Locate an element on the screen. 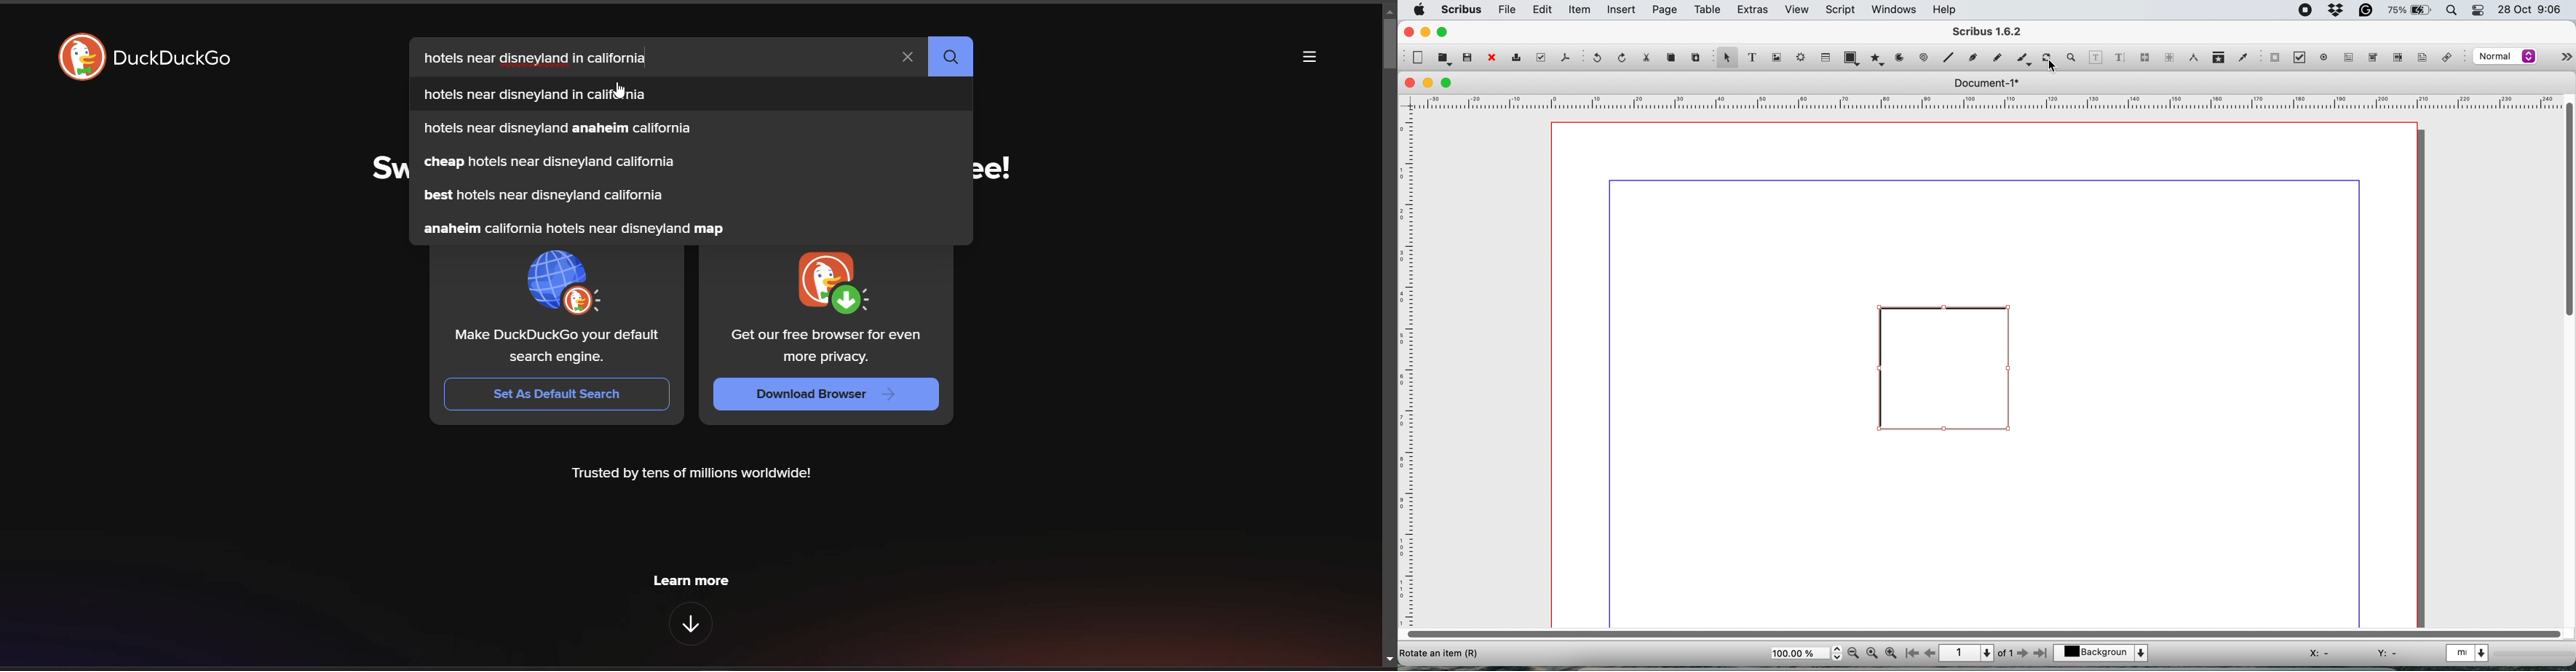  help is located at coordinates (1948, 9).